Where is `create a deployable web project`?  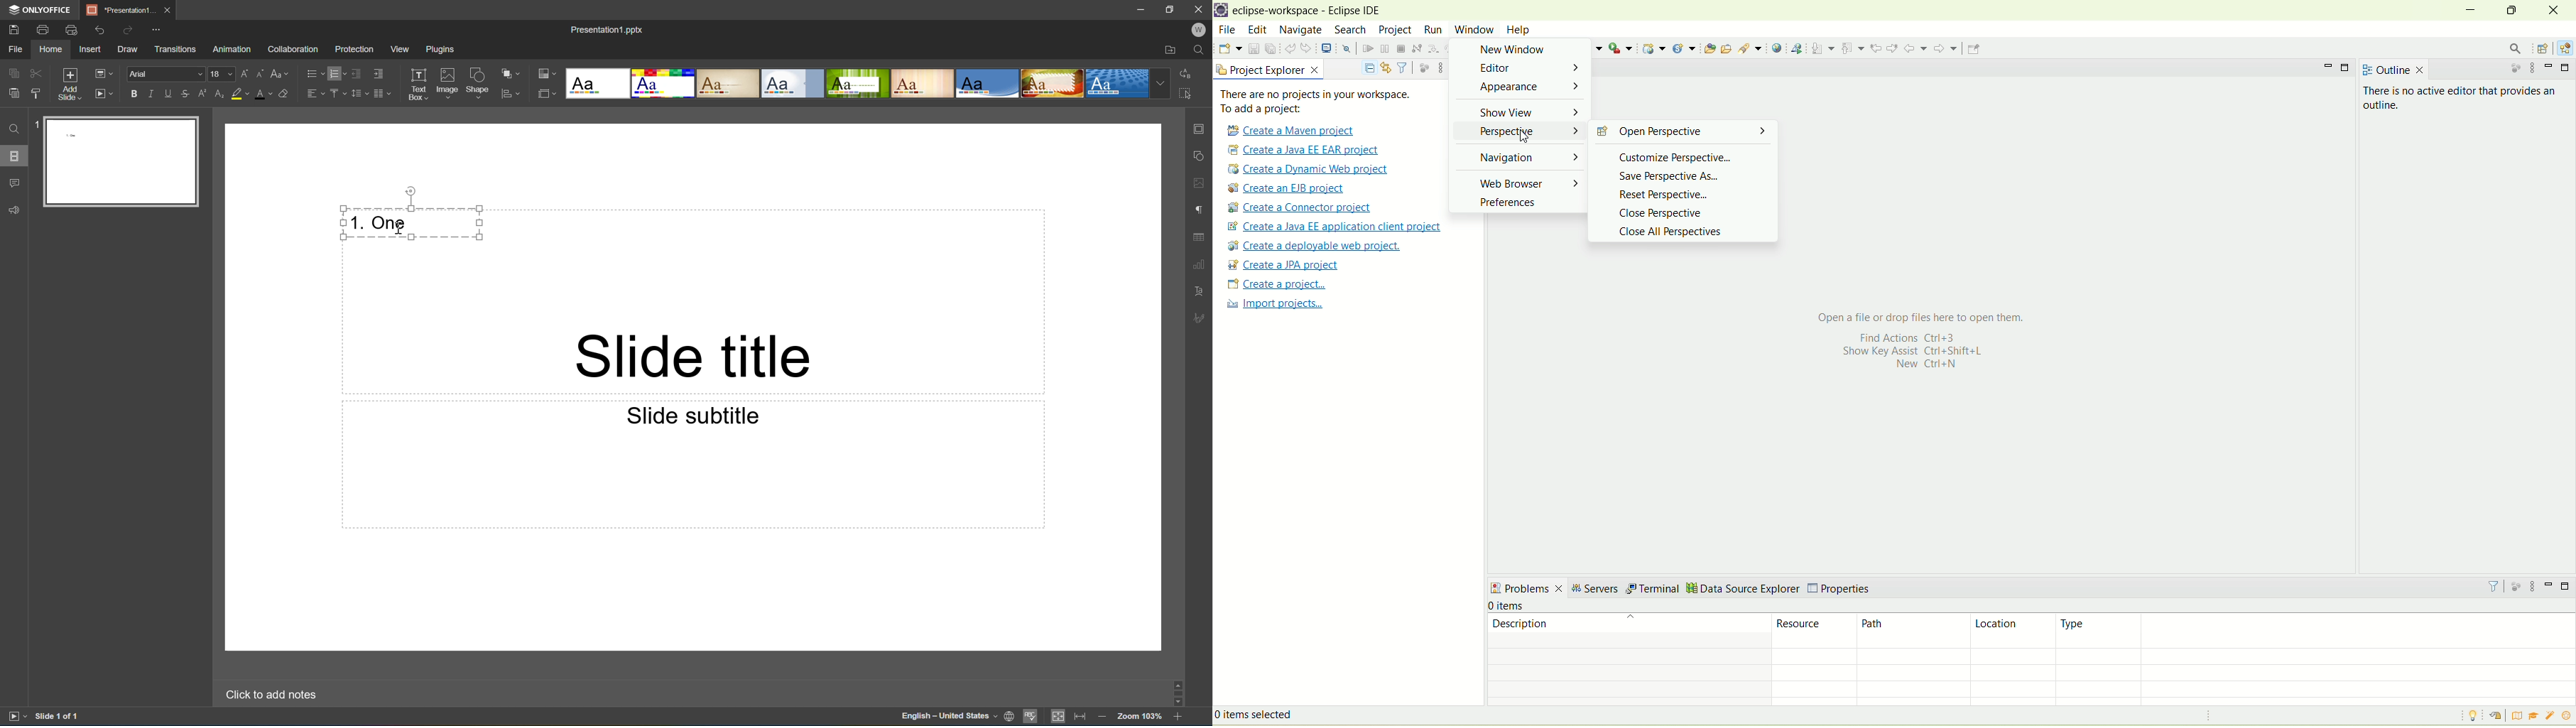
create a deployable web project is located at coordinates (1313, 246).